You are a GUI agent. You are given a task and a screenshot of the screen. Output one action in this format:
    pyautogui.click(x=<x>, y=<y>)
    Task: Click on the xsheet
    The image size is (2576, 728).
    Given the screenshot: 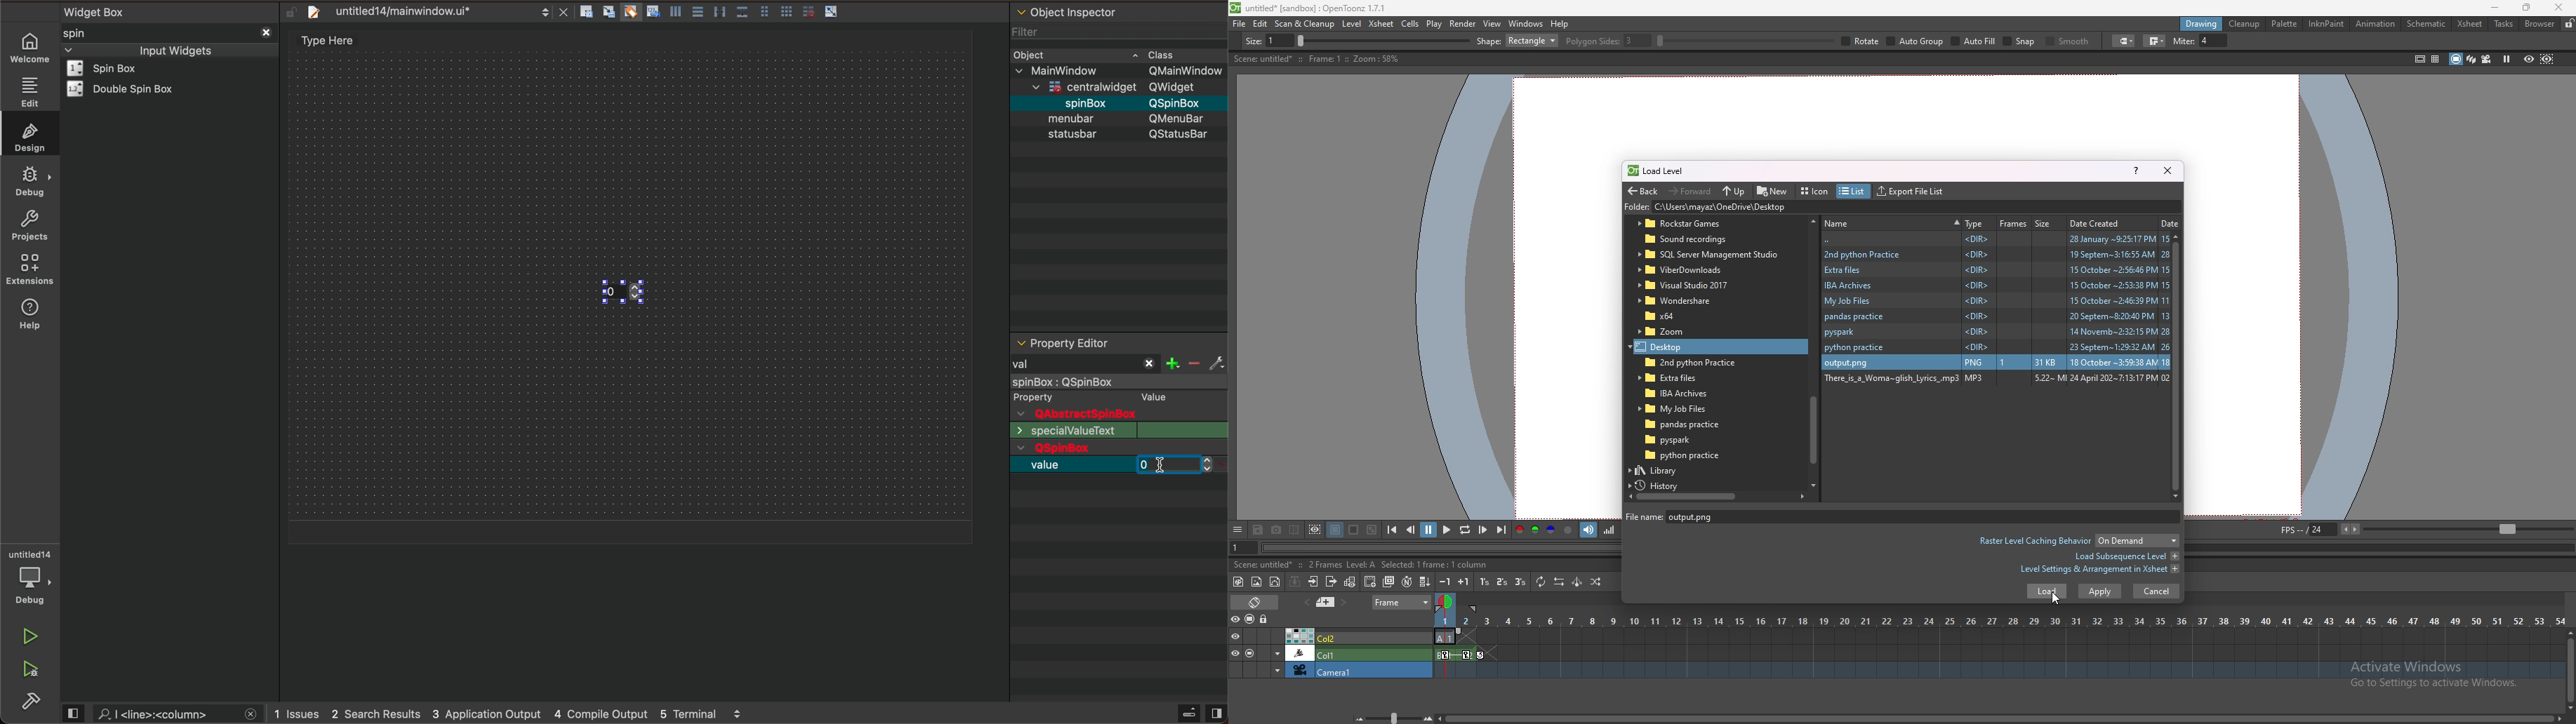 What is the action you would take?
    pyautogui.click(x=2470, y=24)
    